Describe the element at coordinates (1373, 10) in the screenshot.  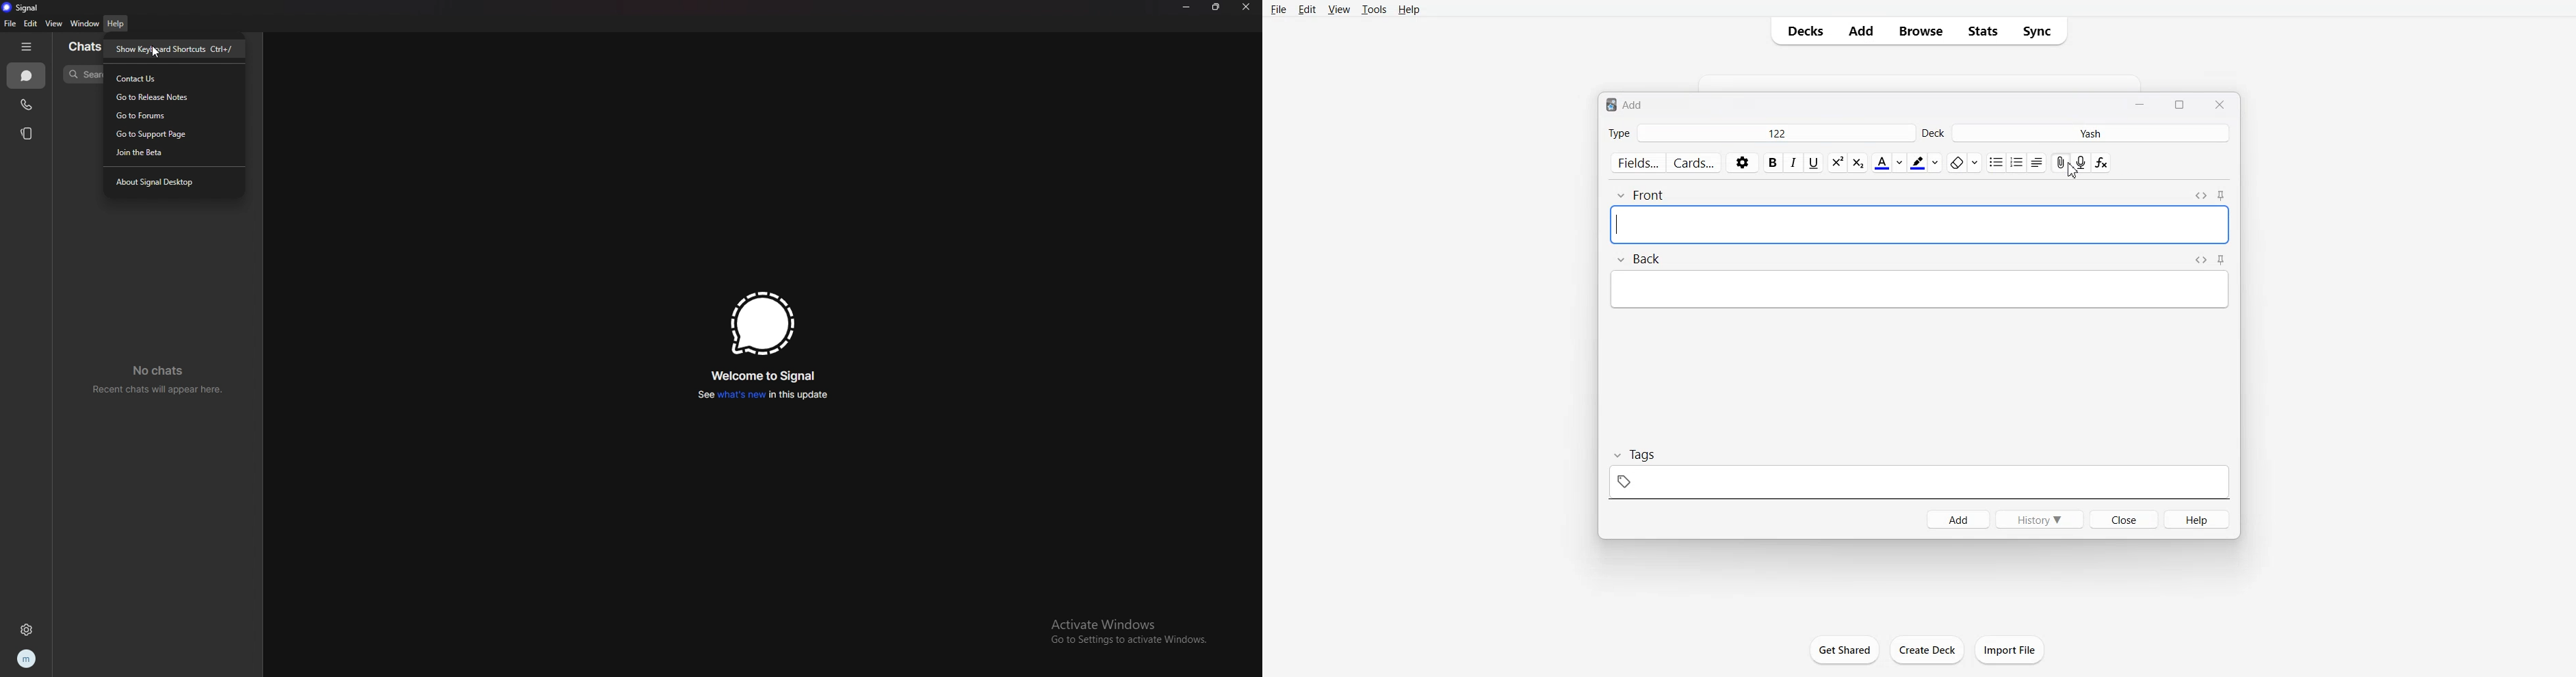
I see `Tools` at that location.